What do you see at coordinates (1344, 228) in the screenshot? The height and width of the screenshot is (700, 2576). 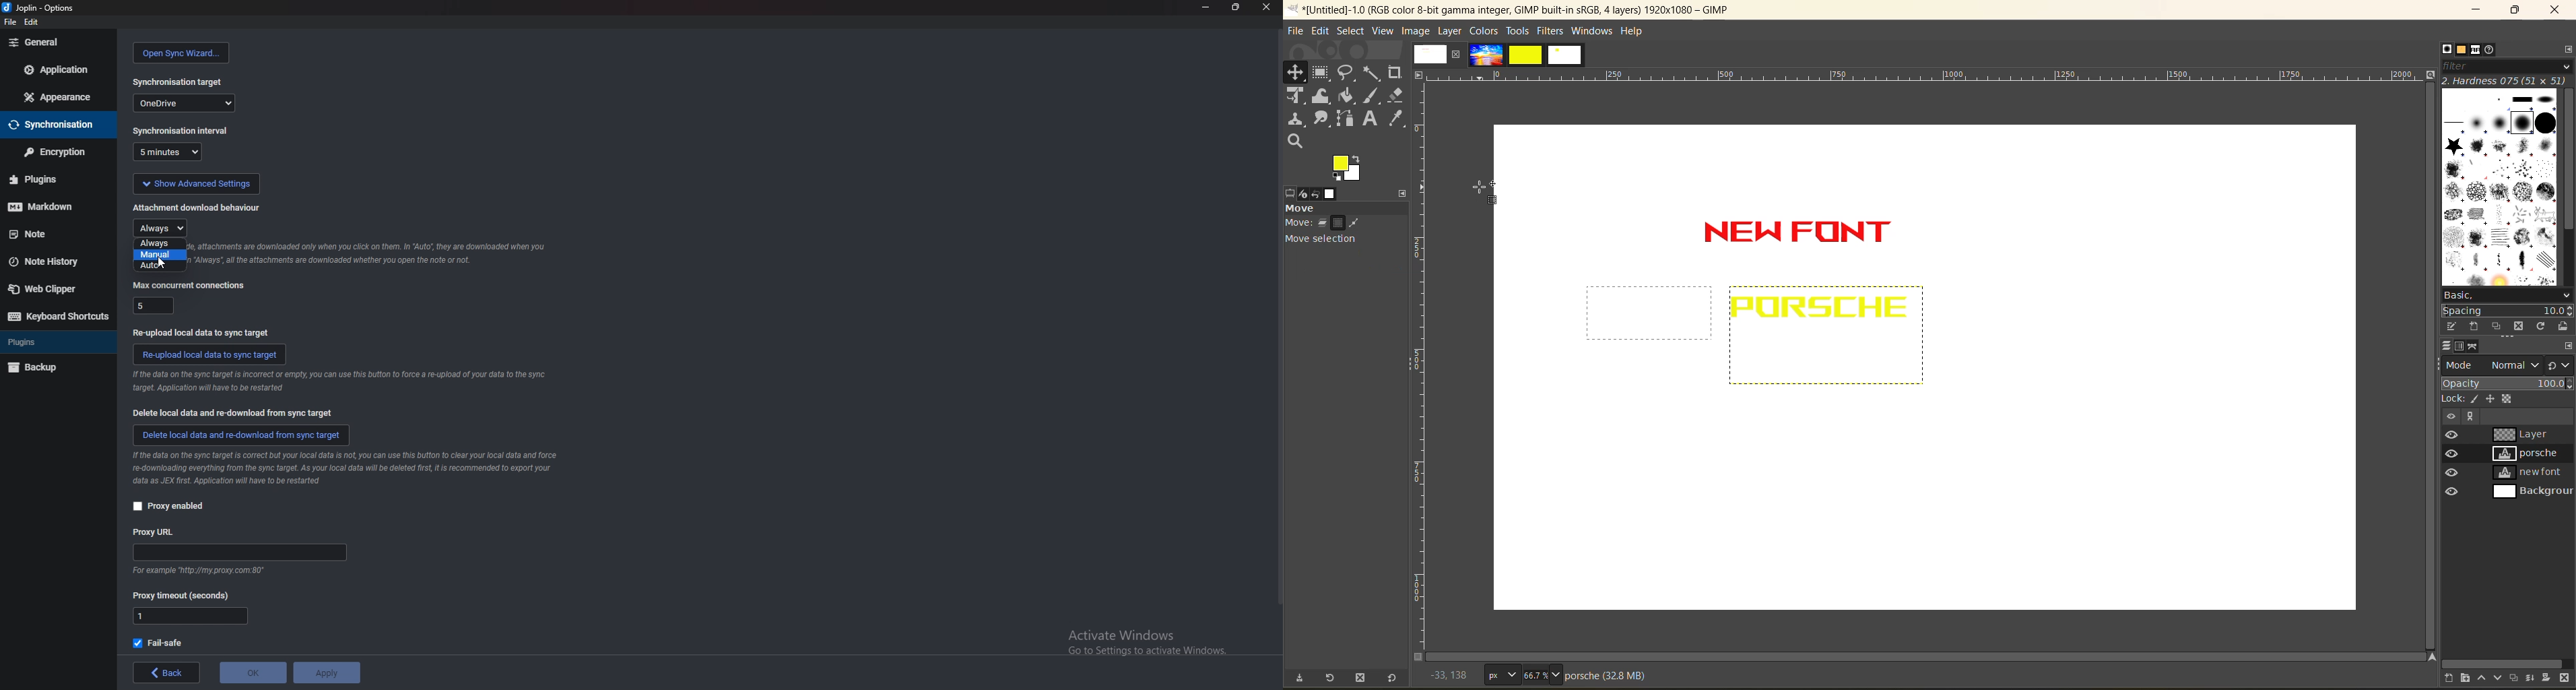 I see `move` at bounding box center [1344, 228].